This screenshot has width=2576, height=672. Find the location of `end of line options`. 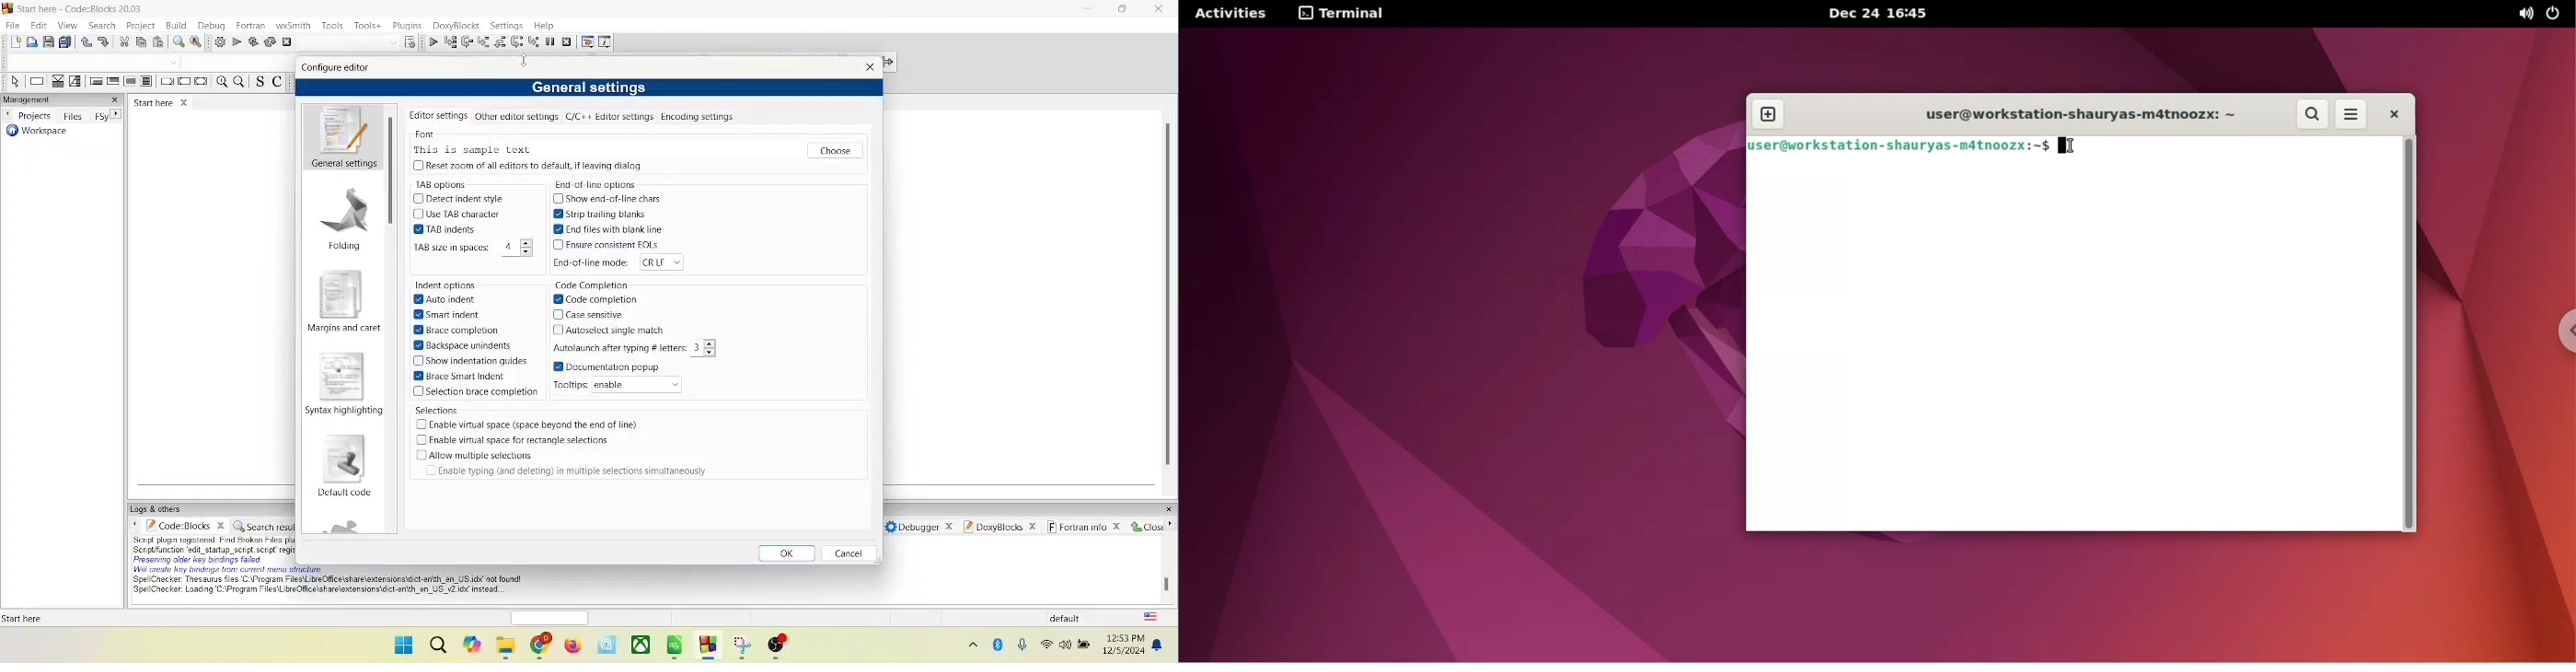

end of line options is located at coordinates (593, 187).